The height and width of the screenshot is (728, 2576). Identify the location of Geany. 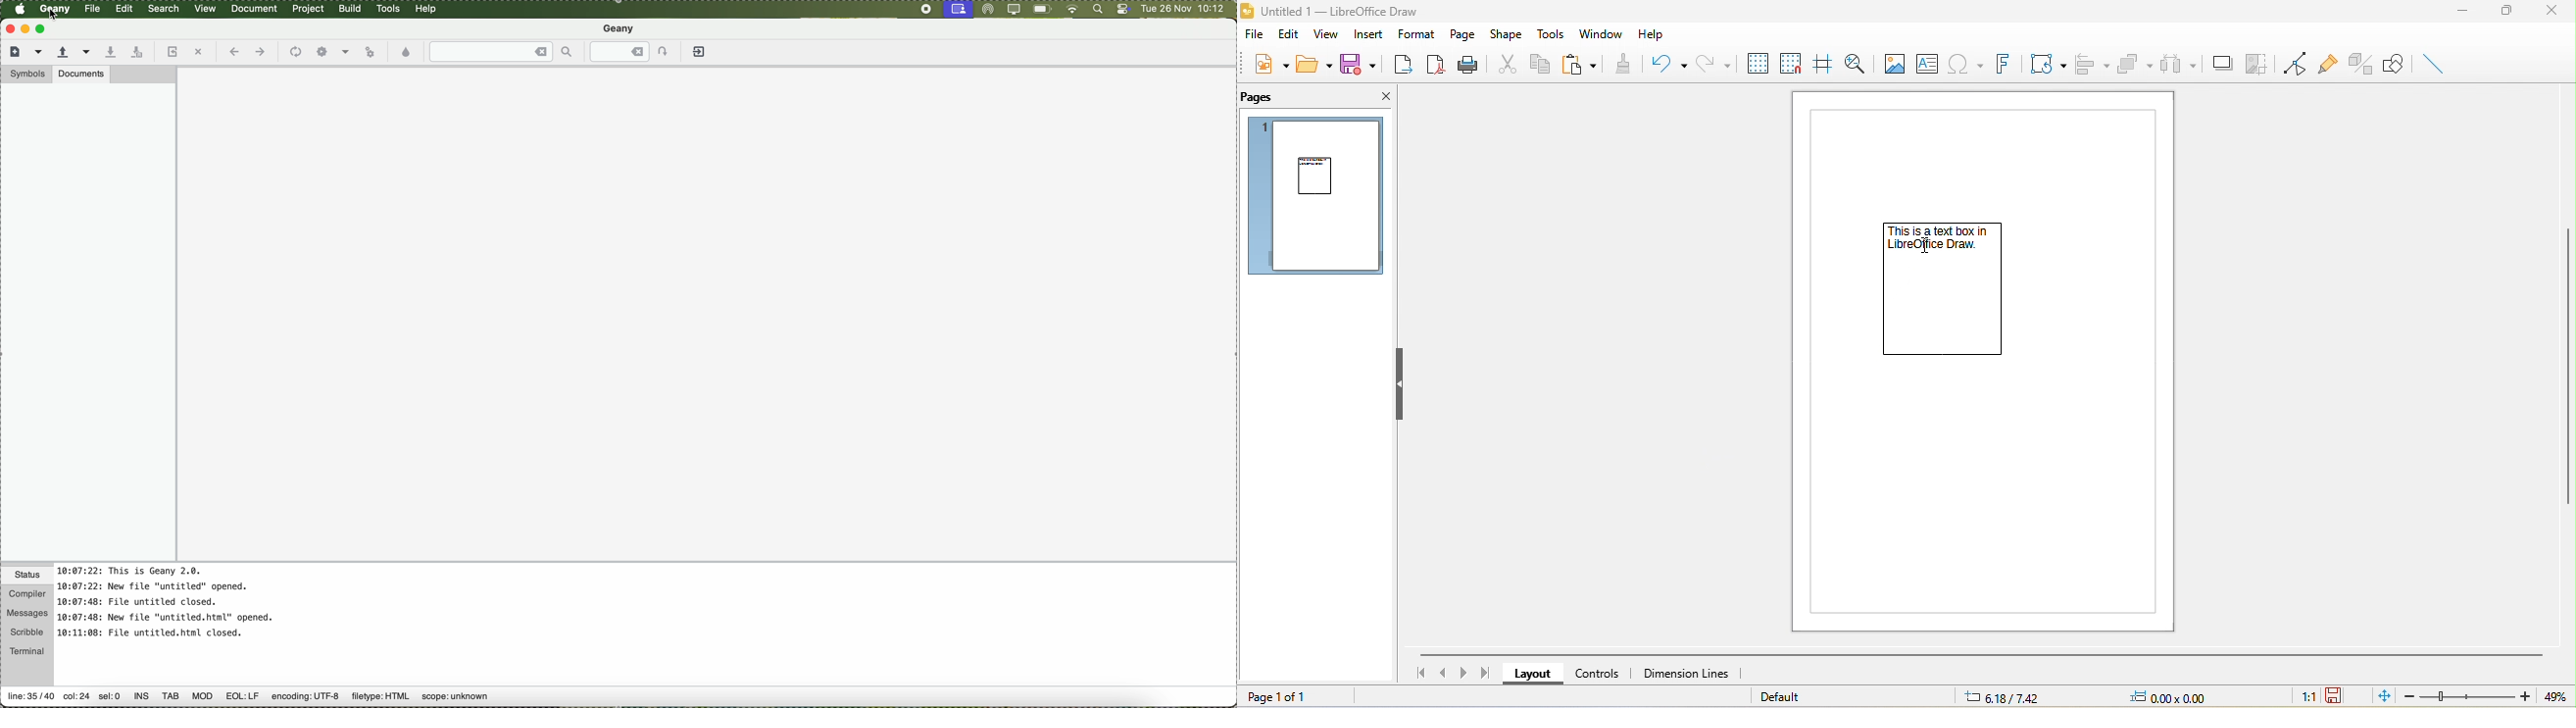
(56, 11).